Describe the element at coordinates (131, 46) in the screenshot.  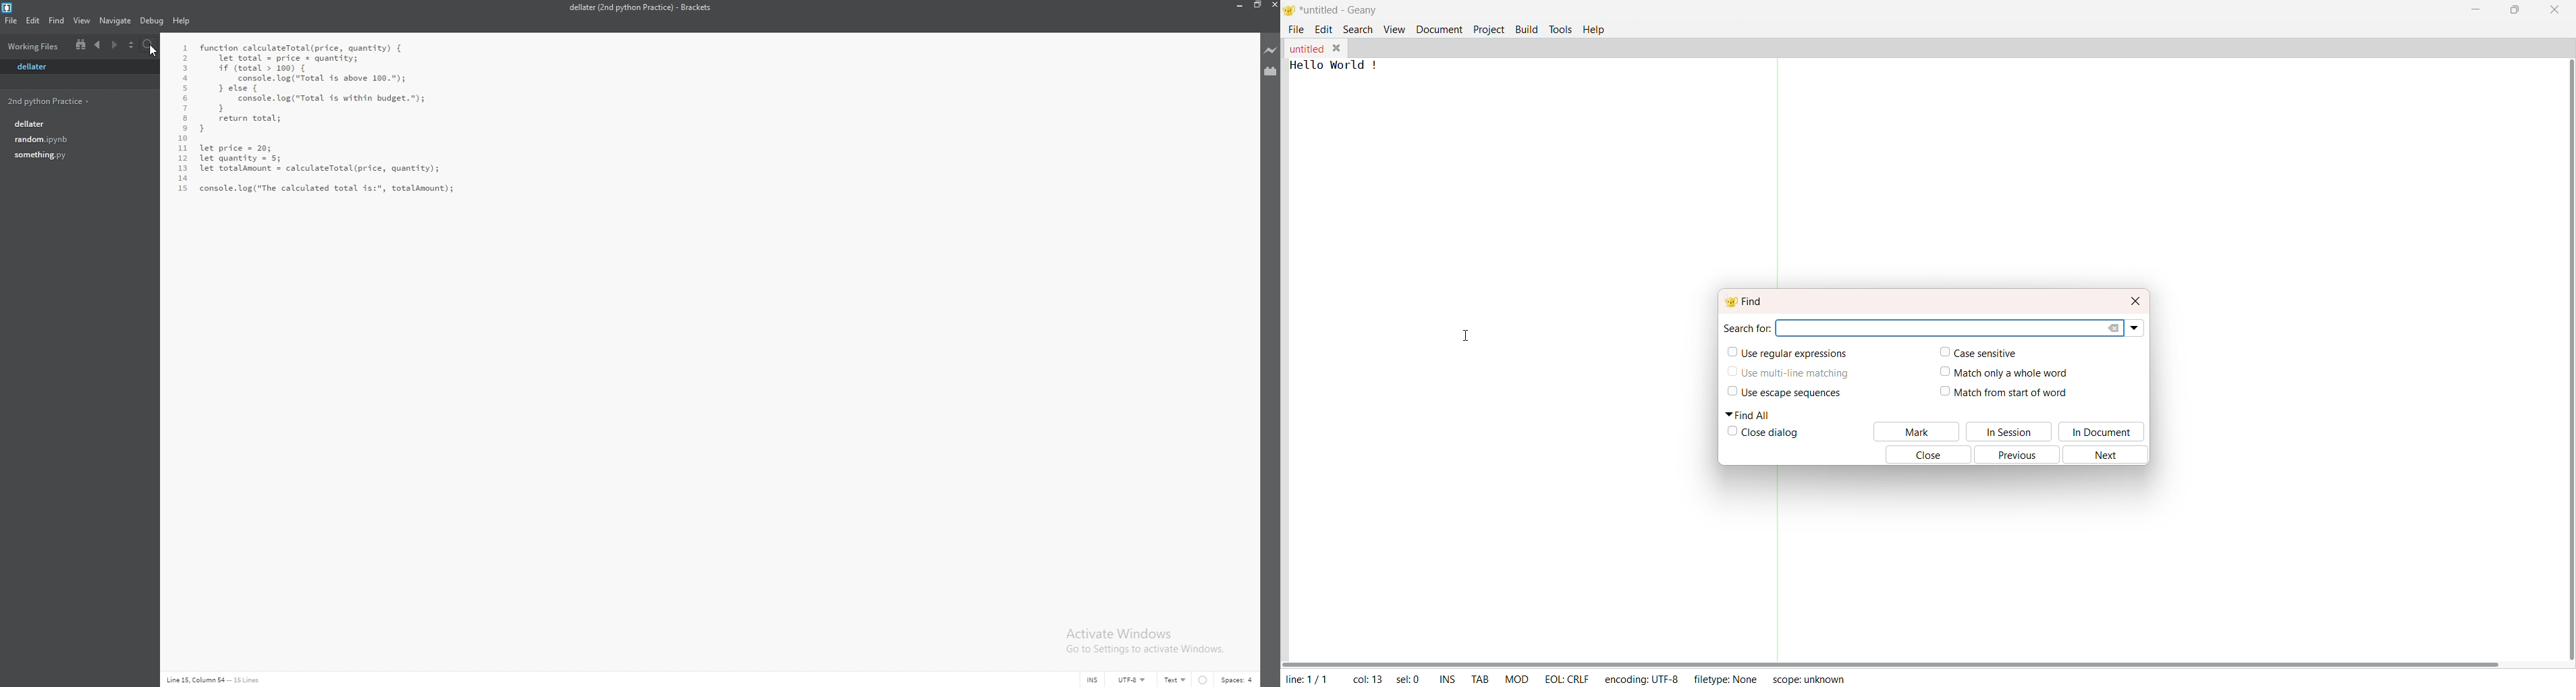
I see `select` at that location.